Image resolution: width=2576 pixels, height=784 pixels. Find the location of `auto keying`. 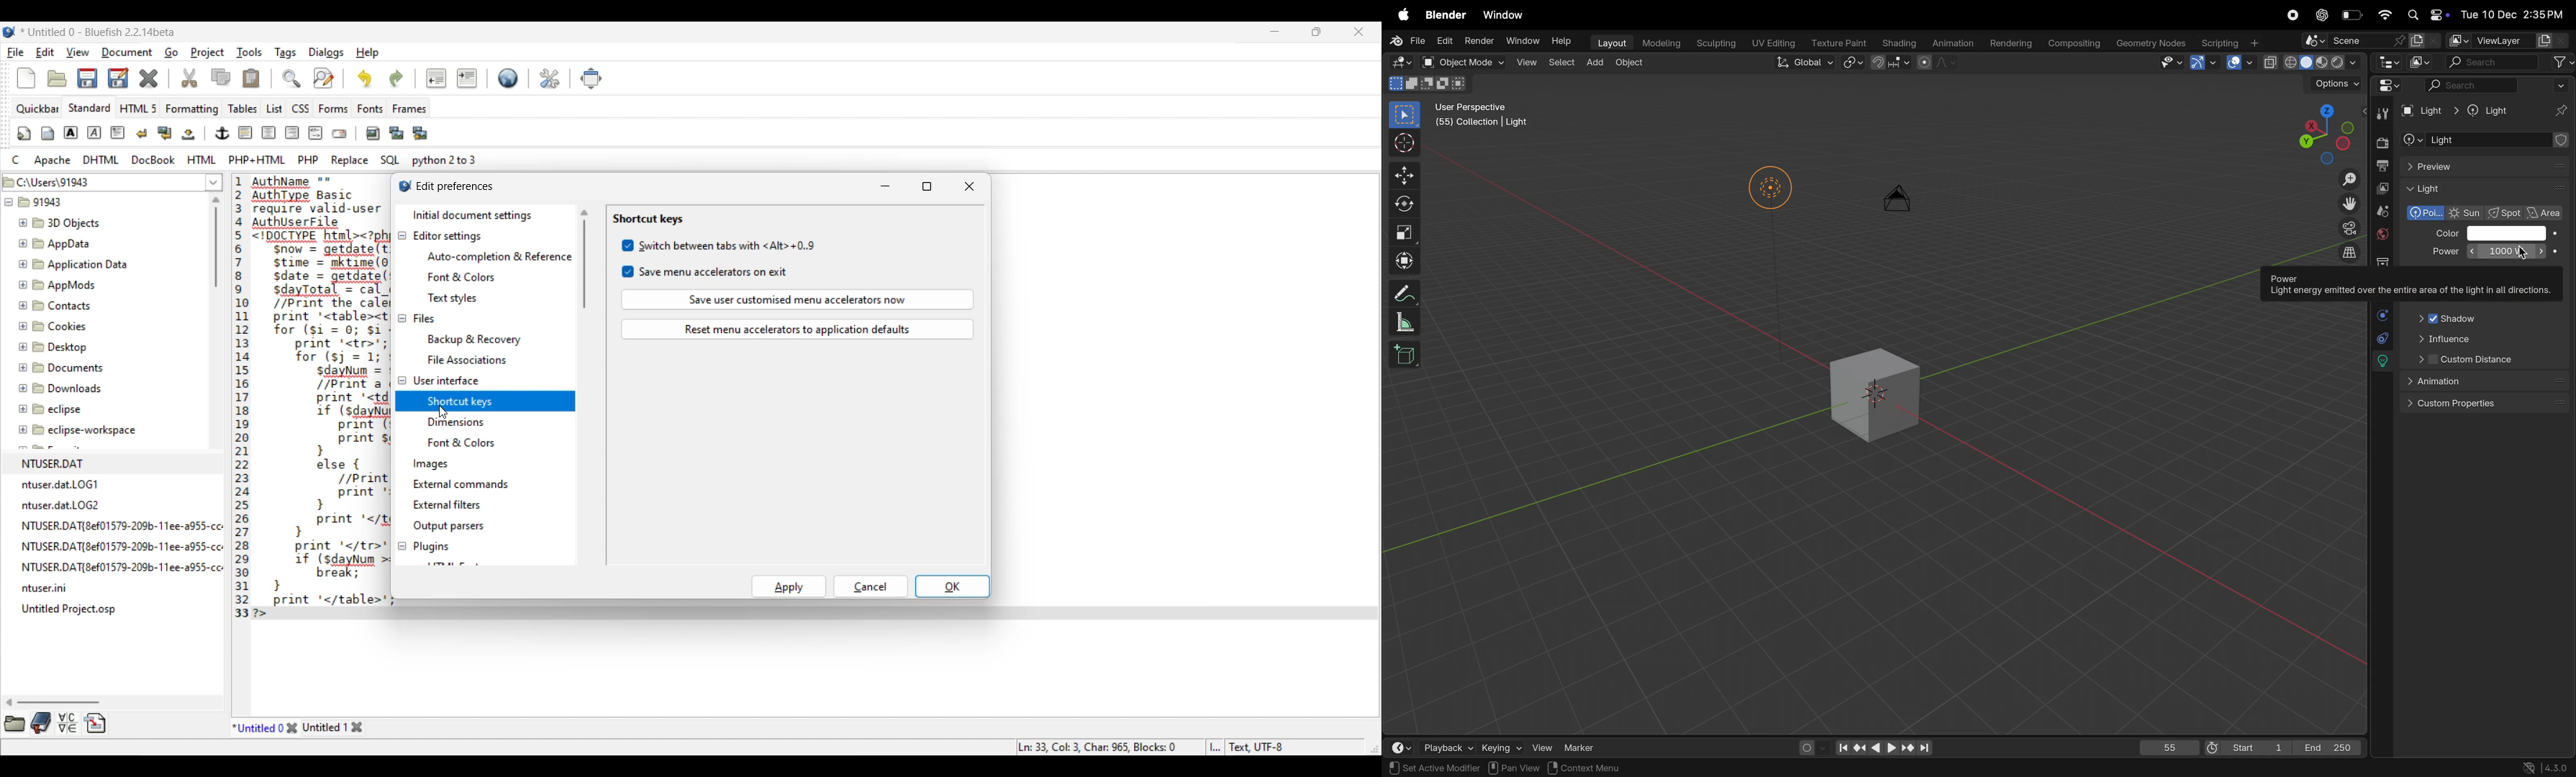

auto keying is located at coordinates (1810, 747).